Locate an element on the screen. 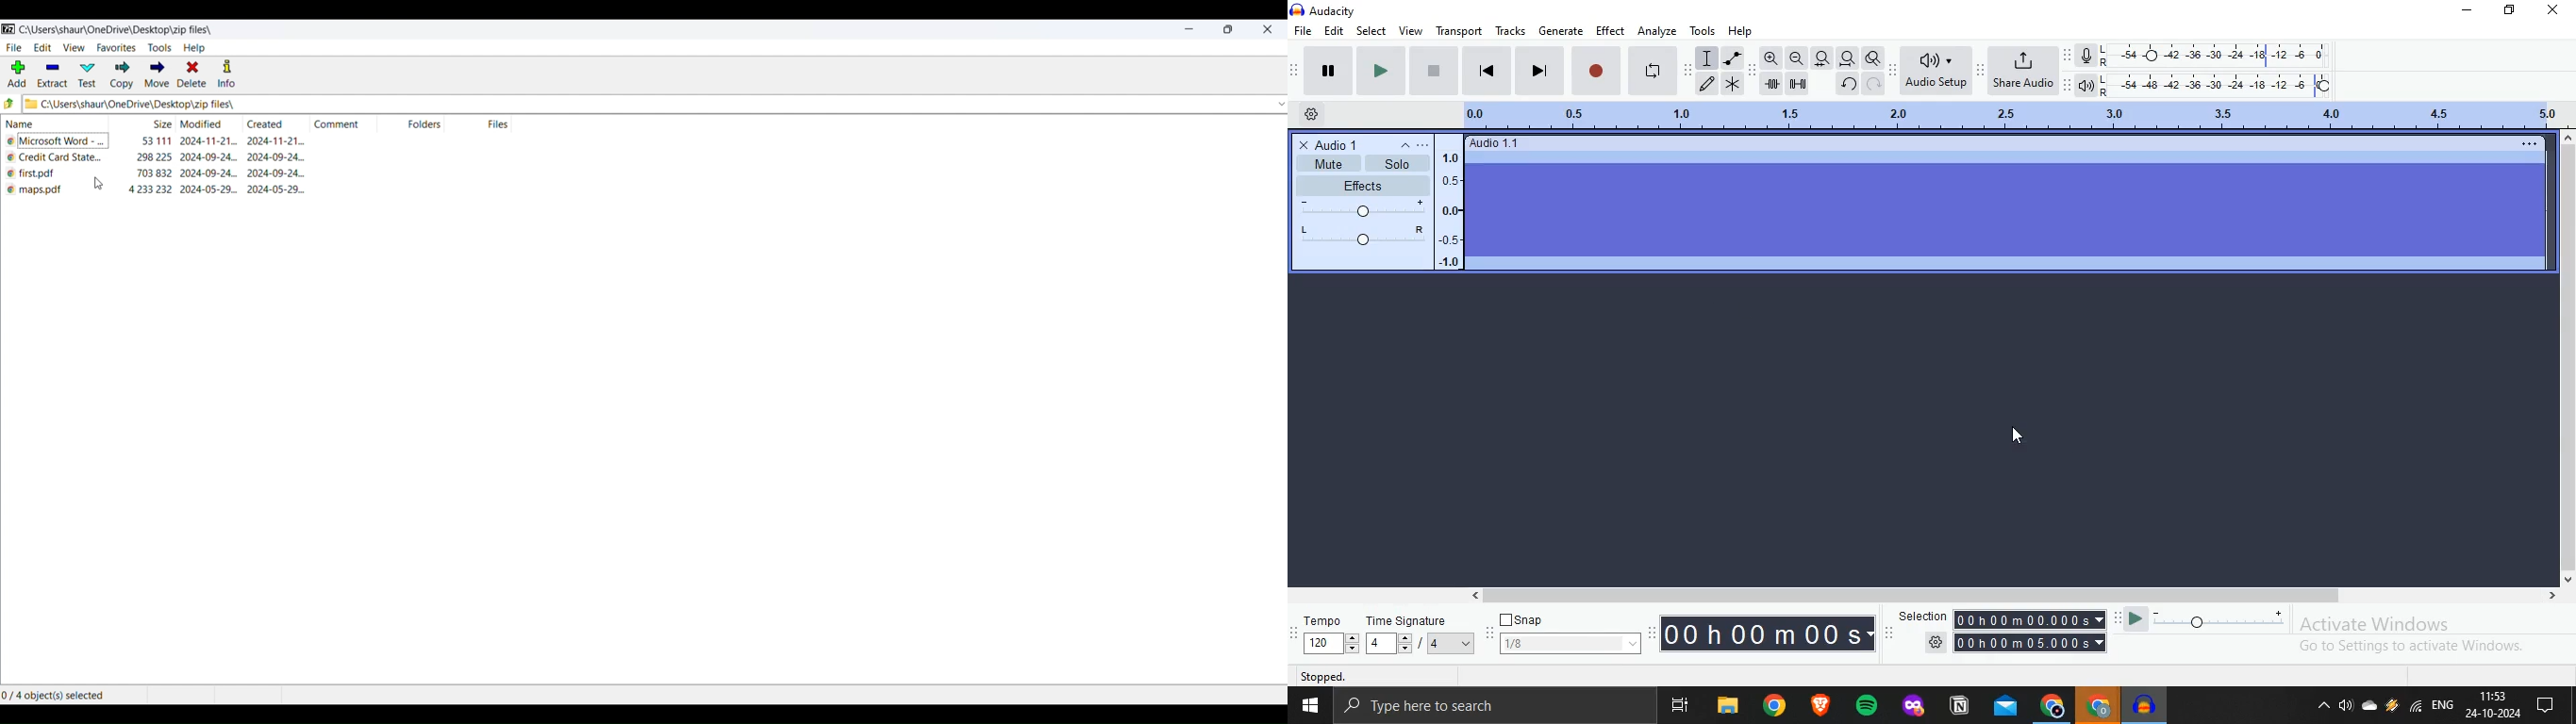 This screenshot has height=728, width=2576. Scrollbar is located at coordinates (2015, 597).